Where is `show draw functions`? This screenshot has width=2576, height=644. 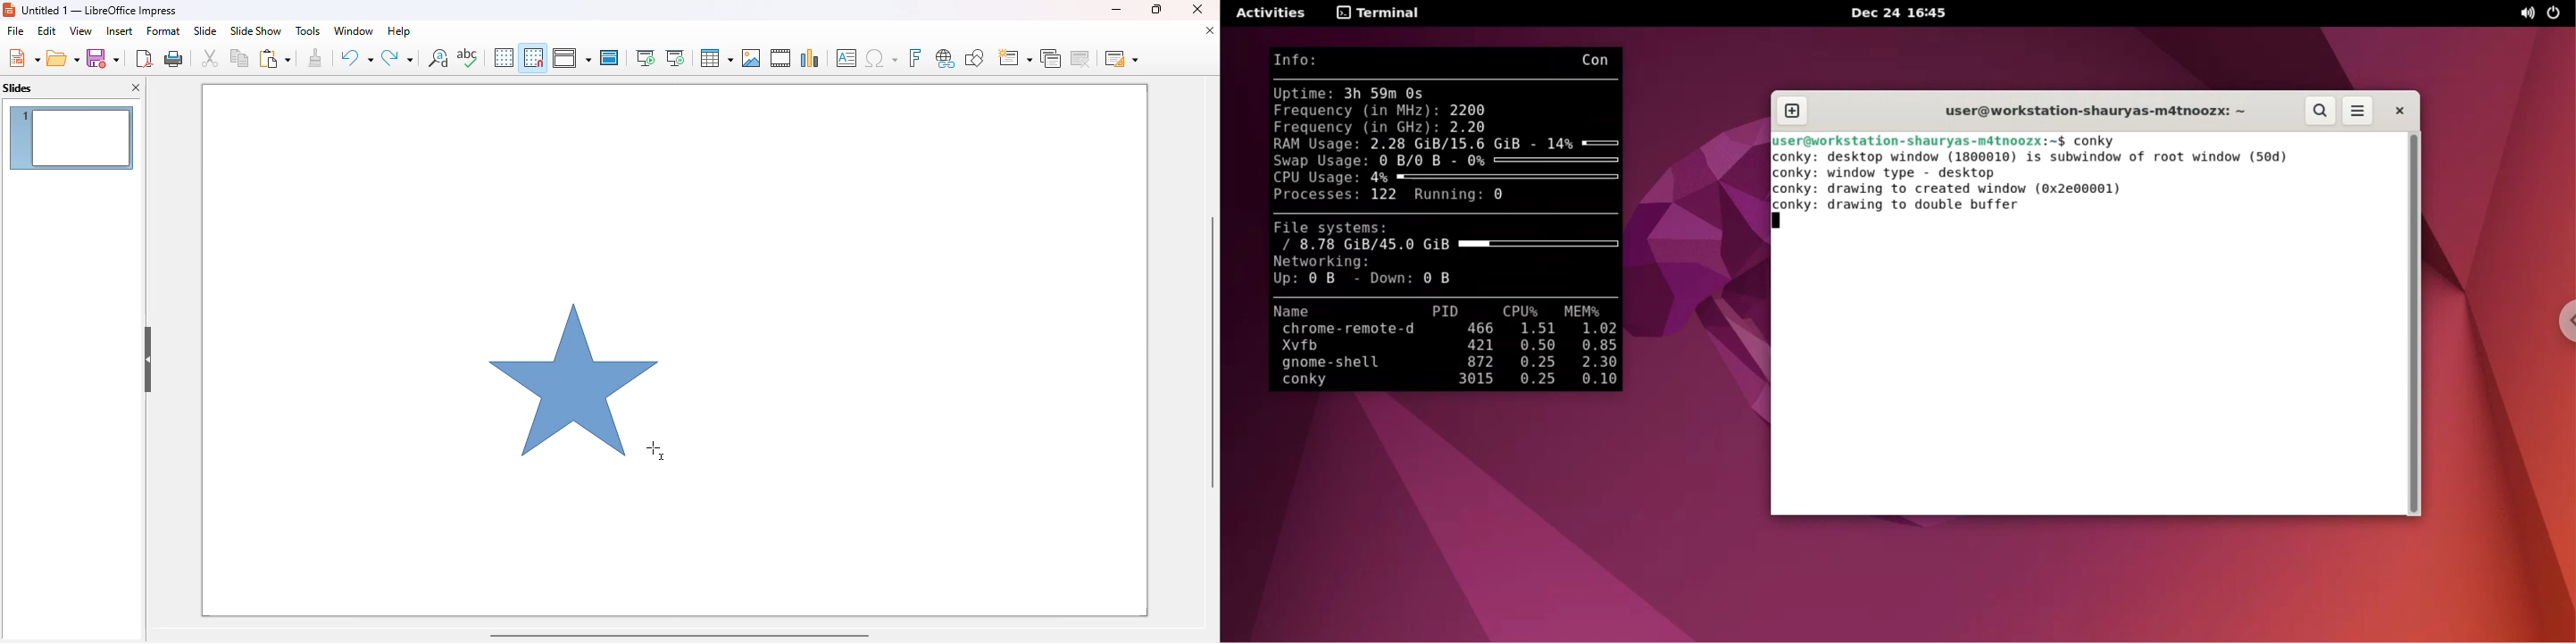
show draw functions is located at coordinates (973, 57).